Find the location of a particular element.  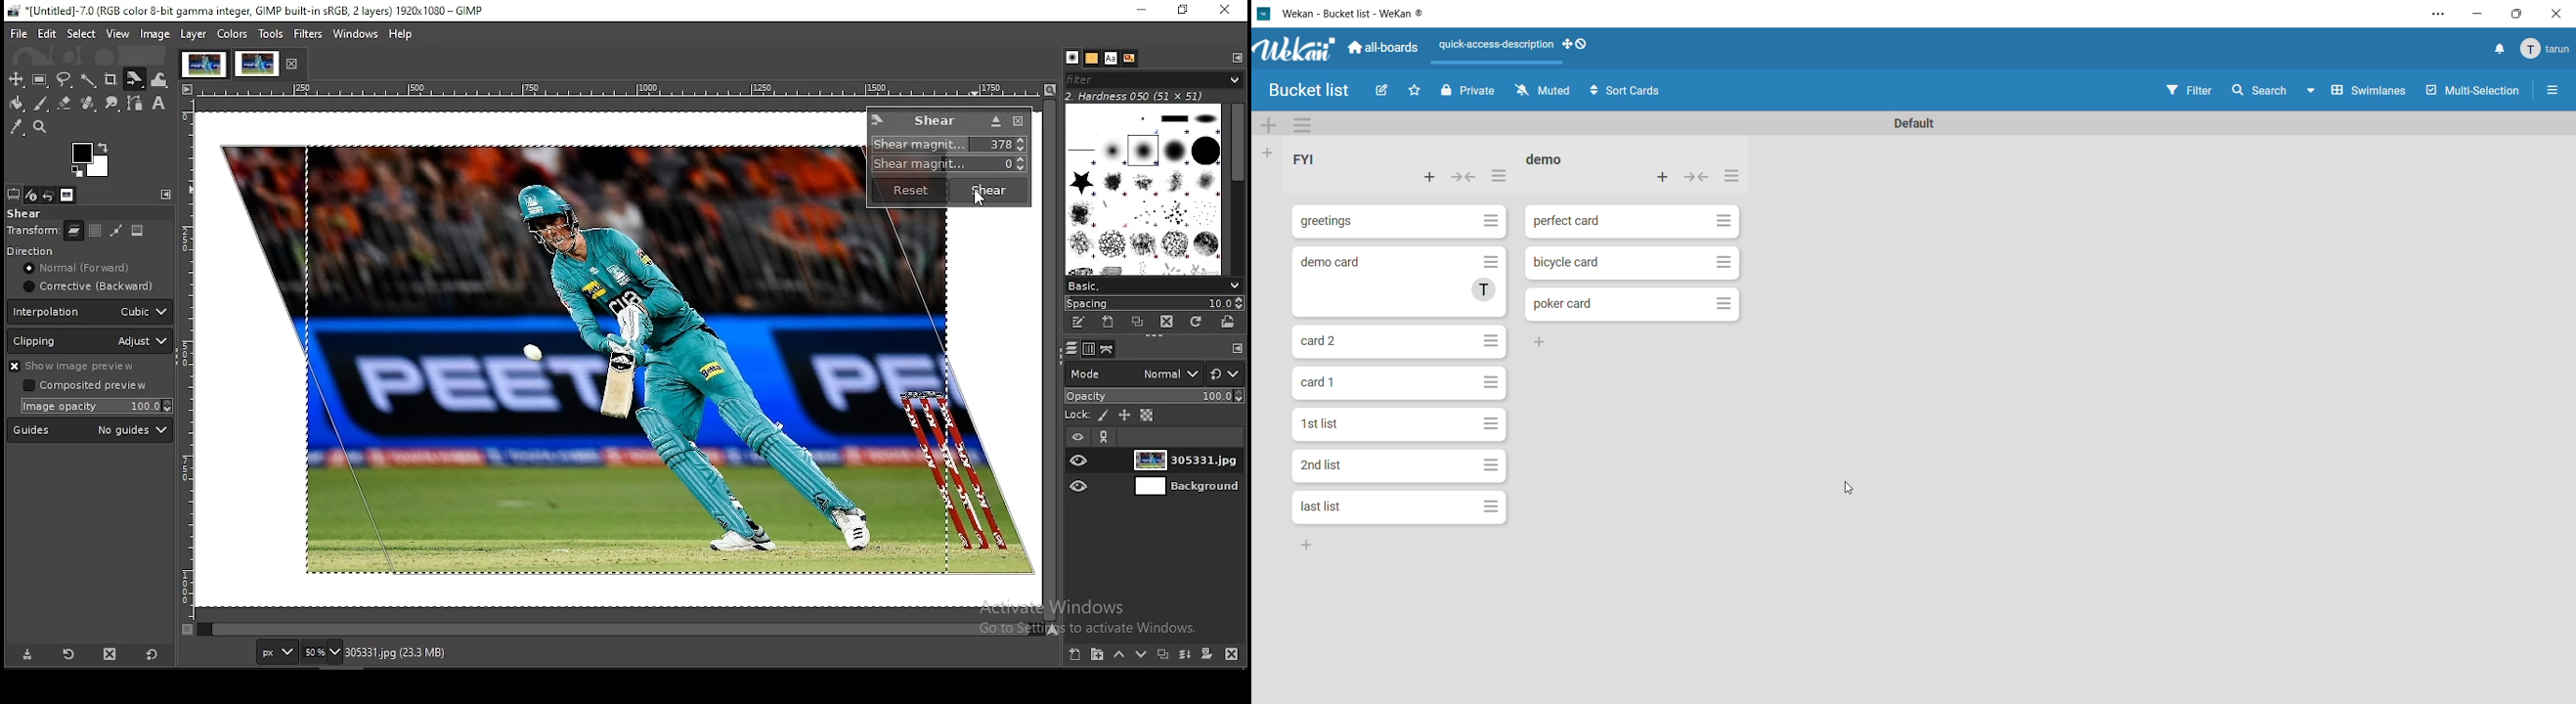

clipping is located at coordinates (90, 341).